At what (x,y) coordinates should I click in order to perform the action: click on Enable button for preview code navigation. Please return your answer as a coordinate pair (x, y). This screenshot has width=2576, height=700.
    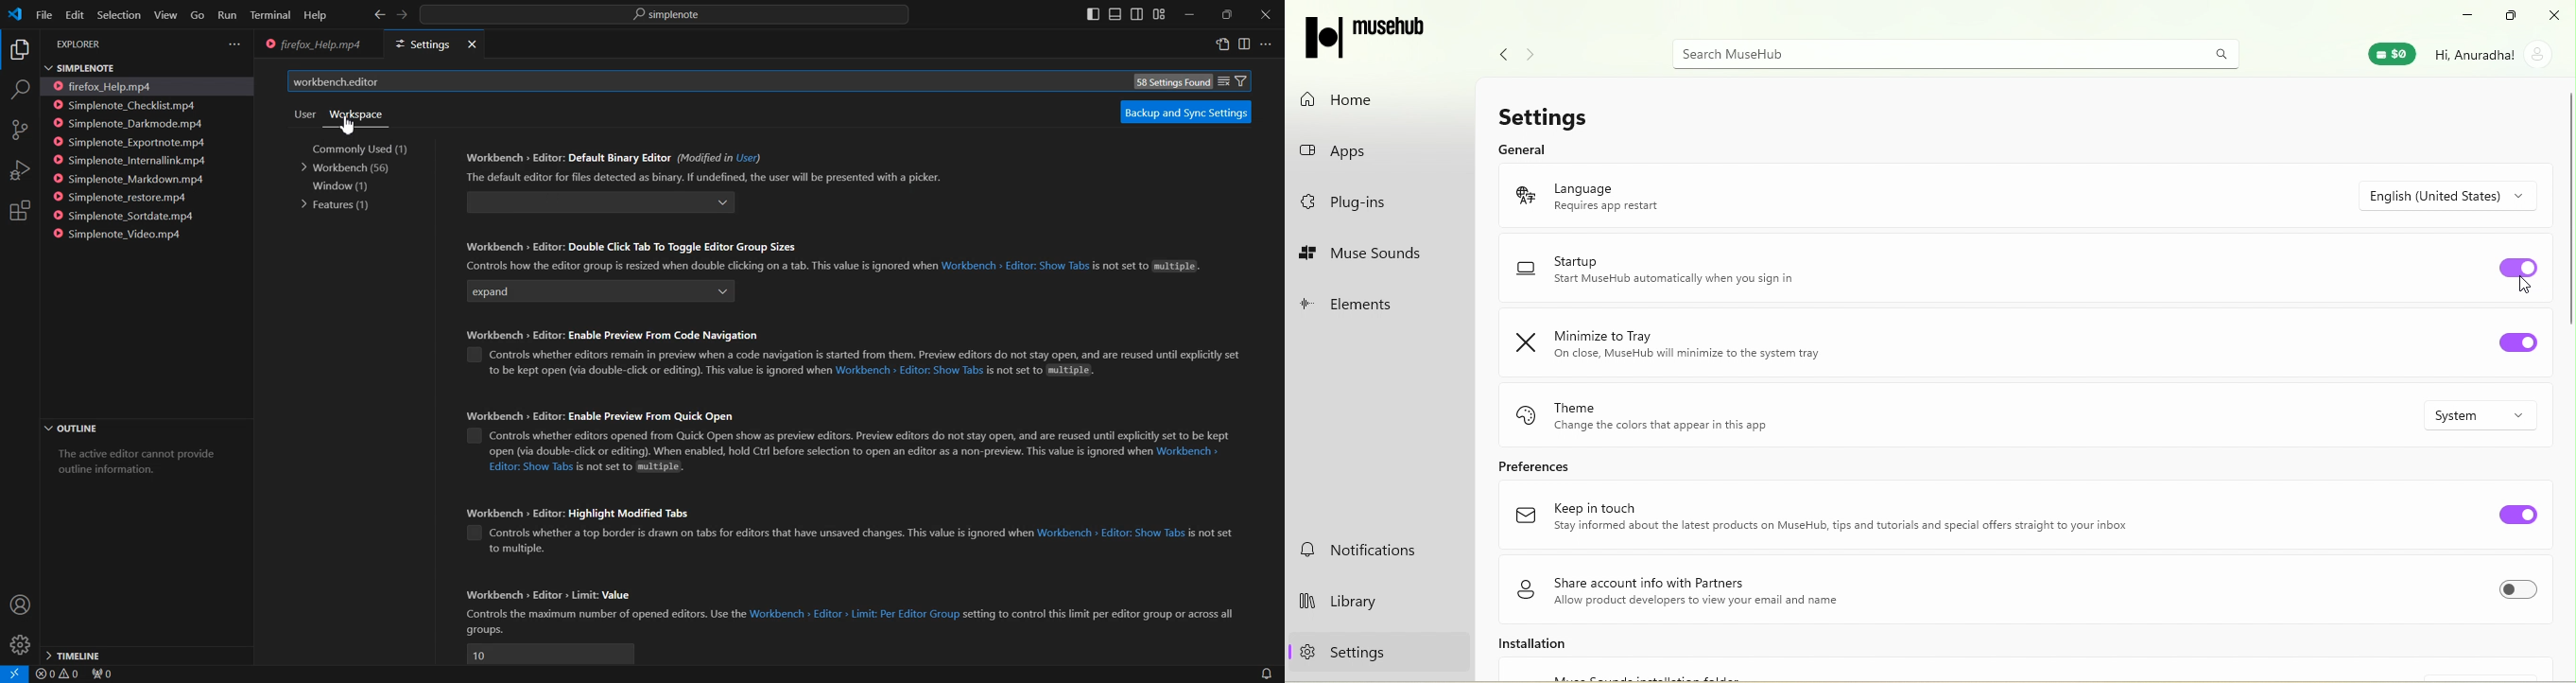
    Looking at the image, I should click on (474, 354).